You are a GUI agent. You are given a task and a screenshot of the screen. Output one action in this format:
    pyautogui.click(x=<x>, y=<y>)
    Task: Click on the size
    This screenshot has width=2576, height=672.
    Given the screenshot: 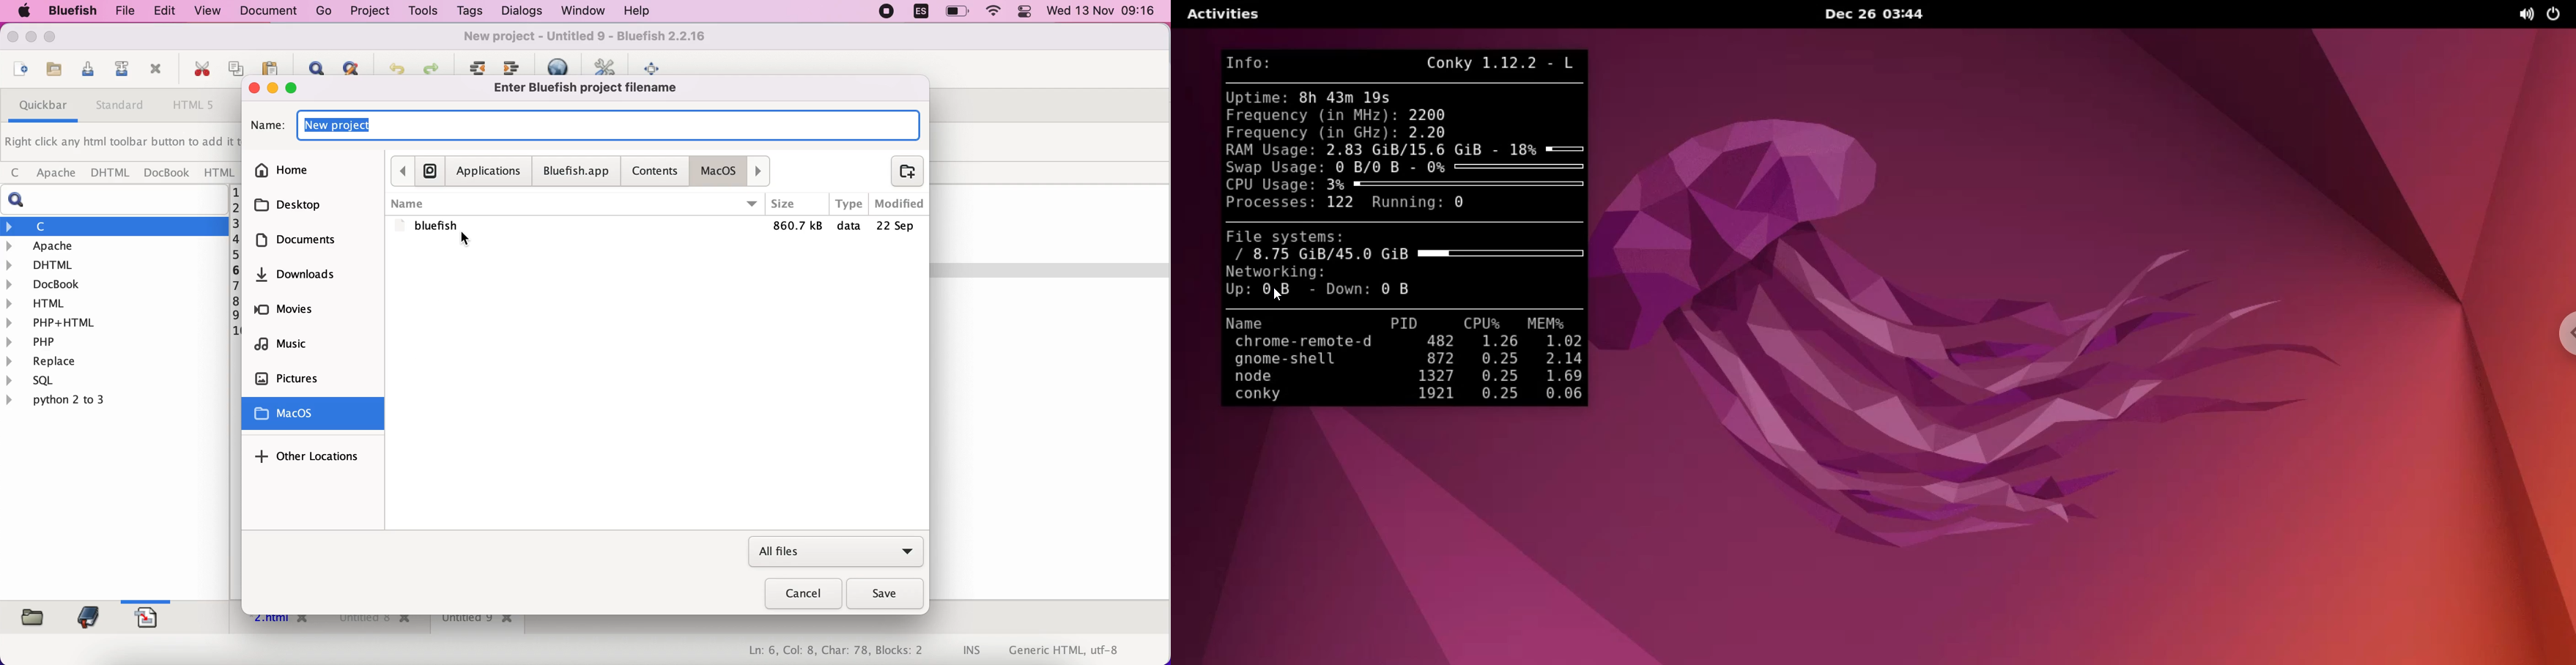 What is the action you would take?
    pyautogui.click(x=797, y=205)
    